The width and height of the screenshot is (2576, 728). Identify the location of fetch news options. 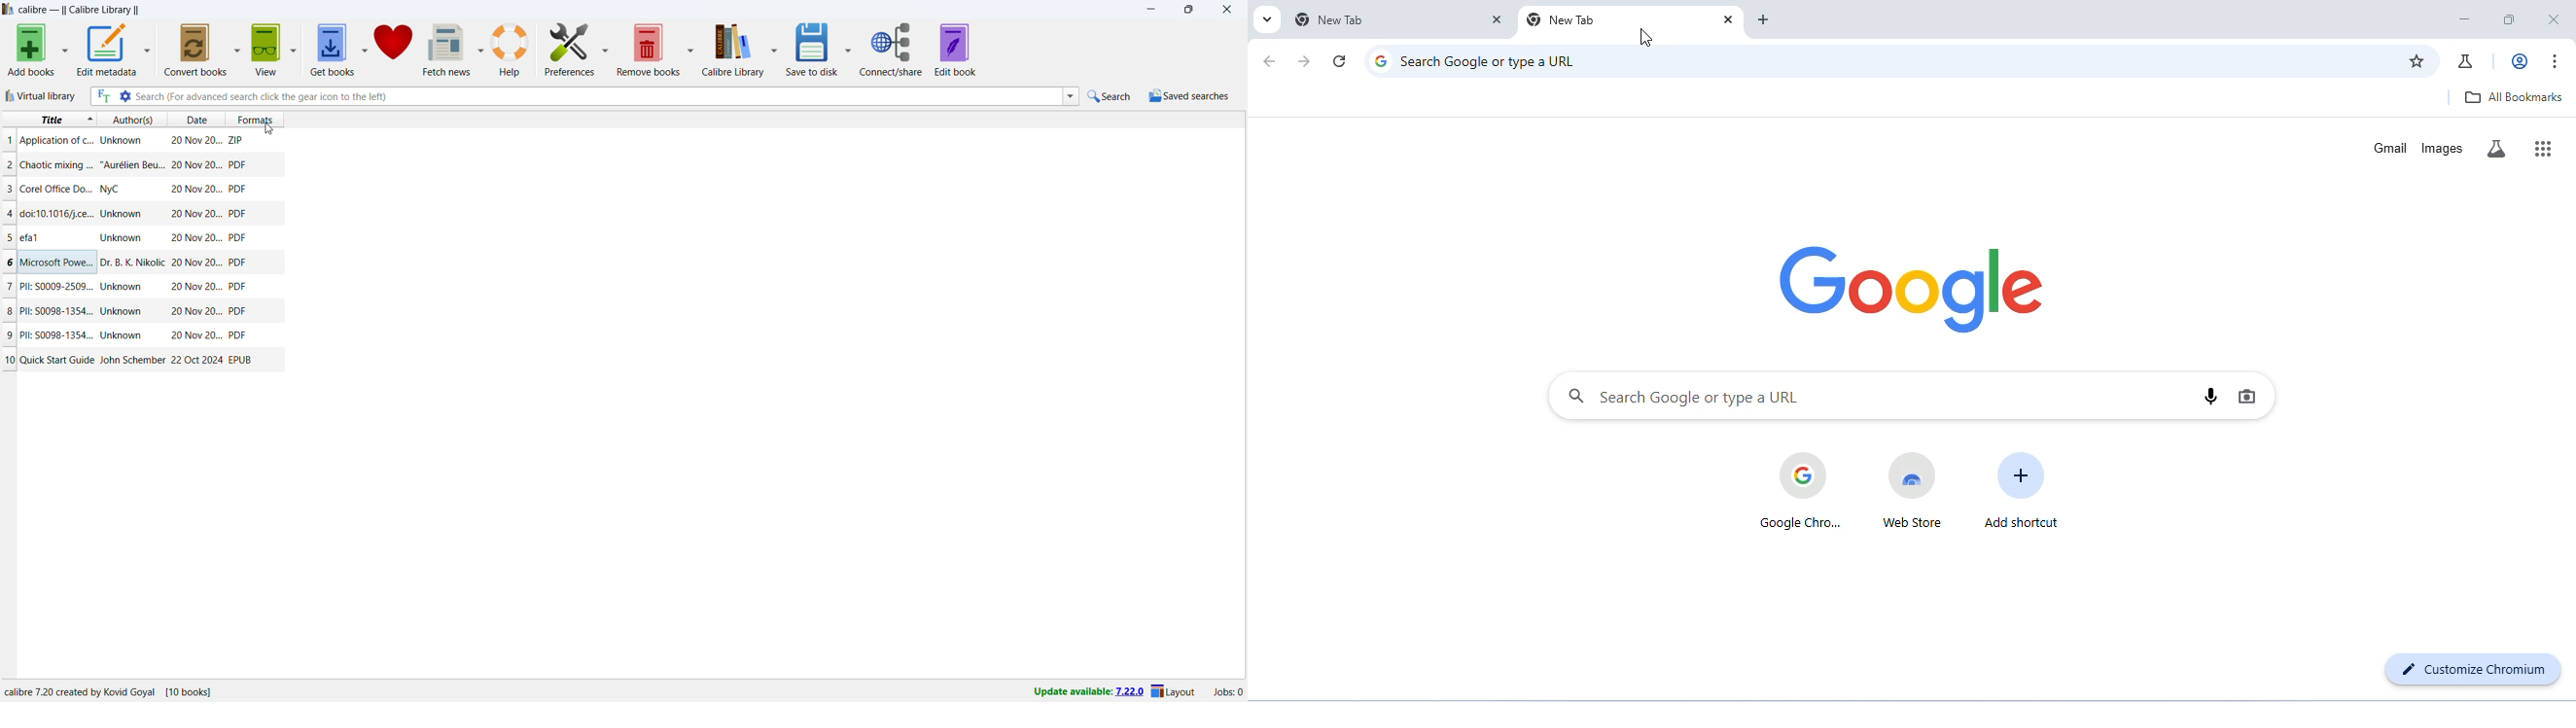
(481, 48).